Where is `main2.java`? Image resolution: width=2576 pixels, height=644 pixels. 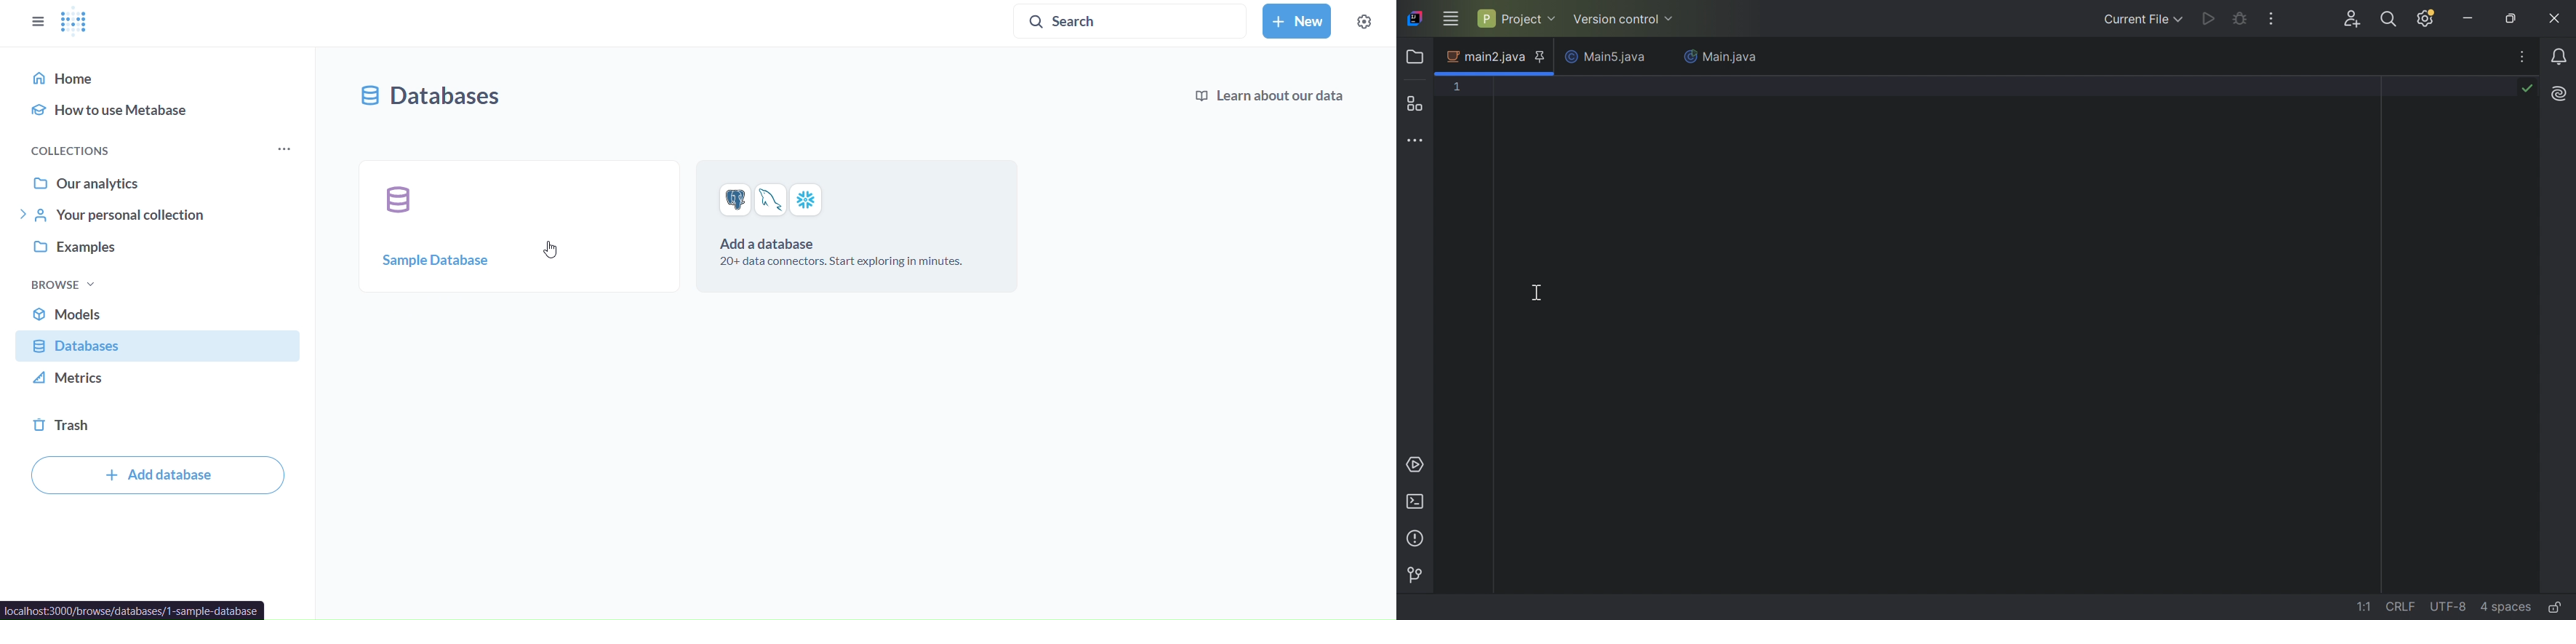 main2.java is located at coordinates (1485, 58).